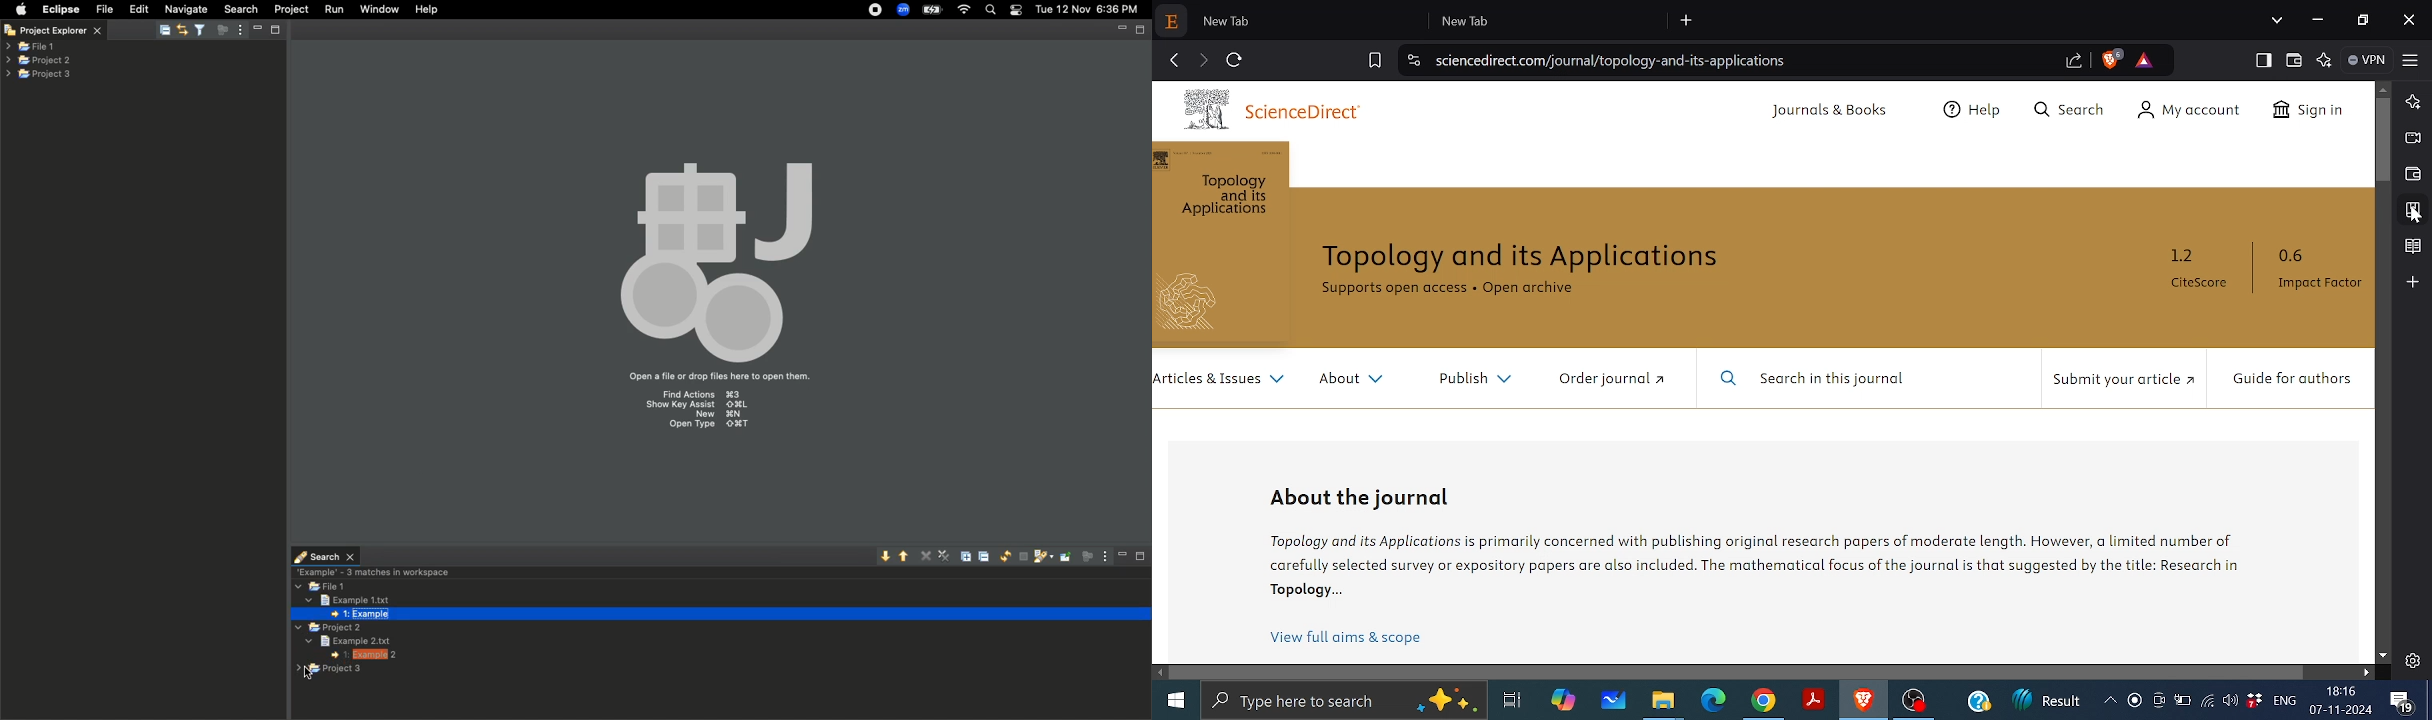 Image resolution: width=2436 pixels, height=728 pixels. Describe the element at coordinates (1525, 258) in the screenshot. I see `Topology and its applications` at that location.